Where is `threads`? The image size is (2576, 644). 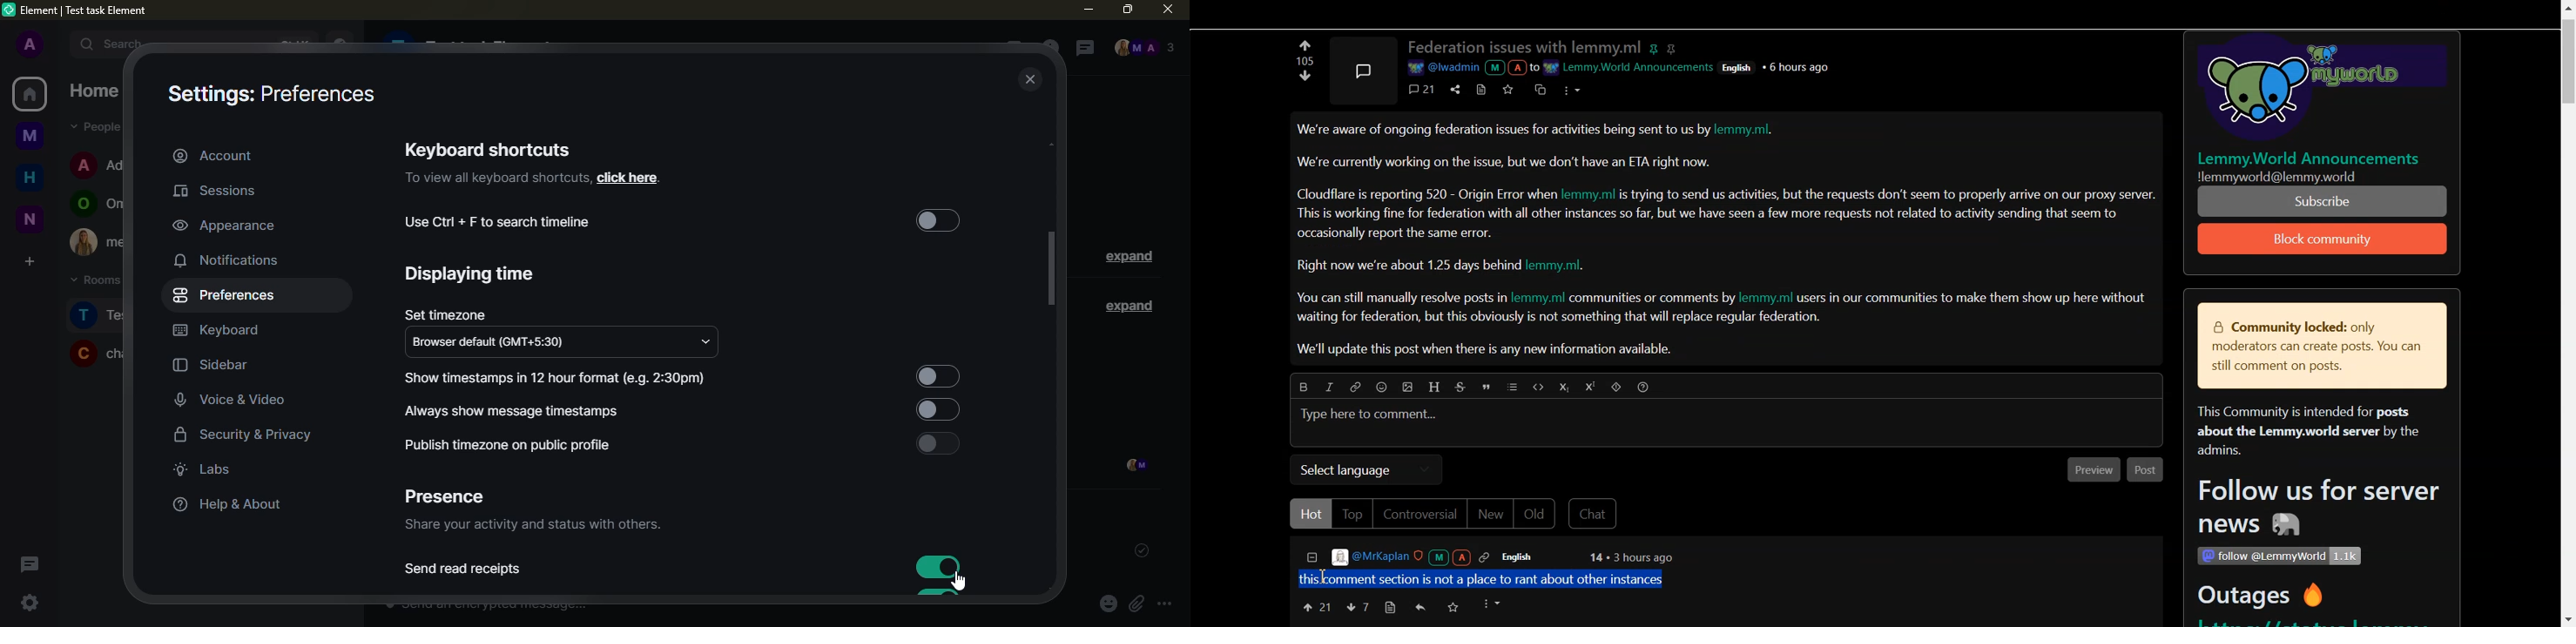 threads is located at coordinates (1082, 49).